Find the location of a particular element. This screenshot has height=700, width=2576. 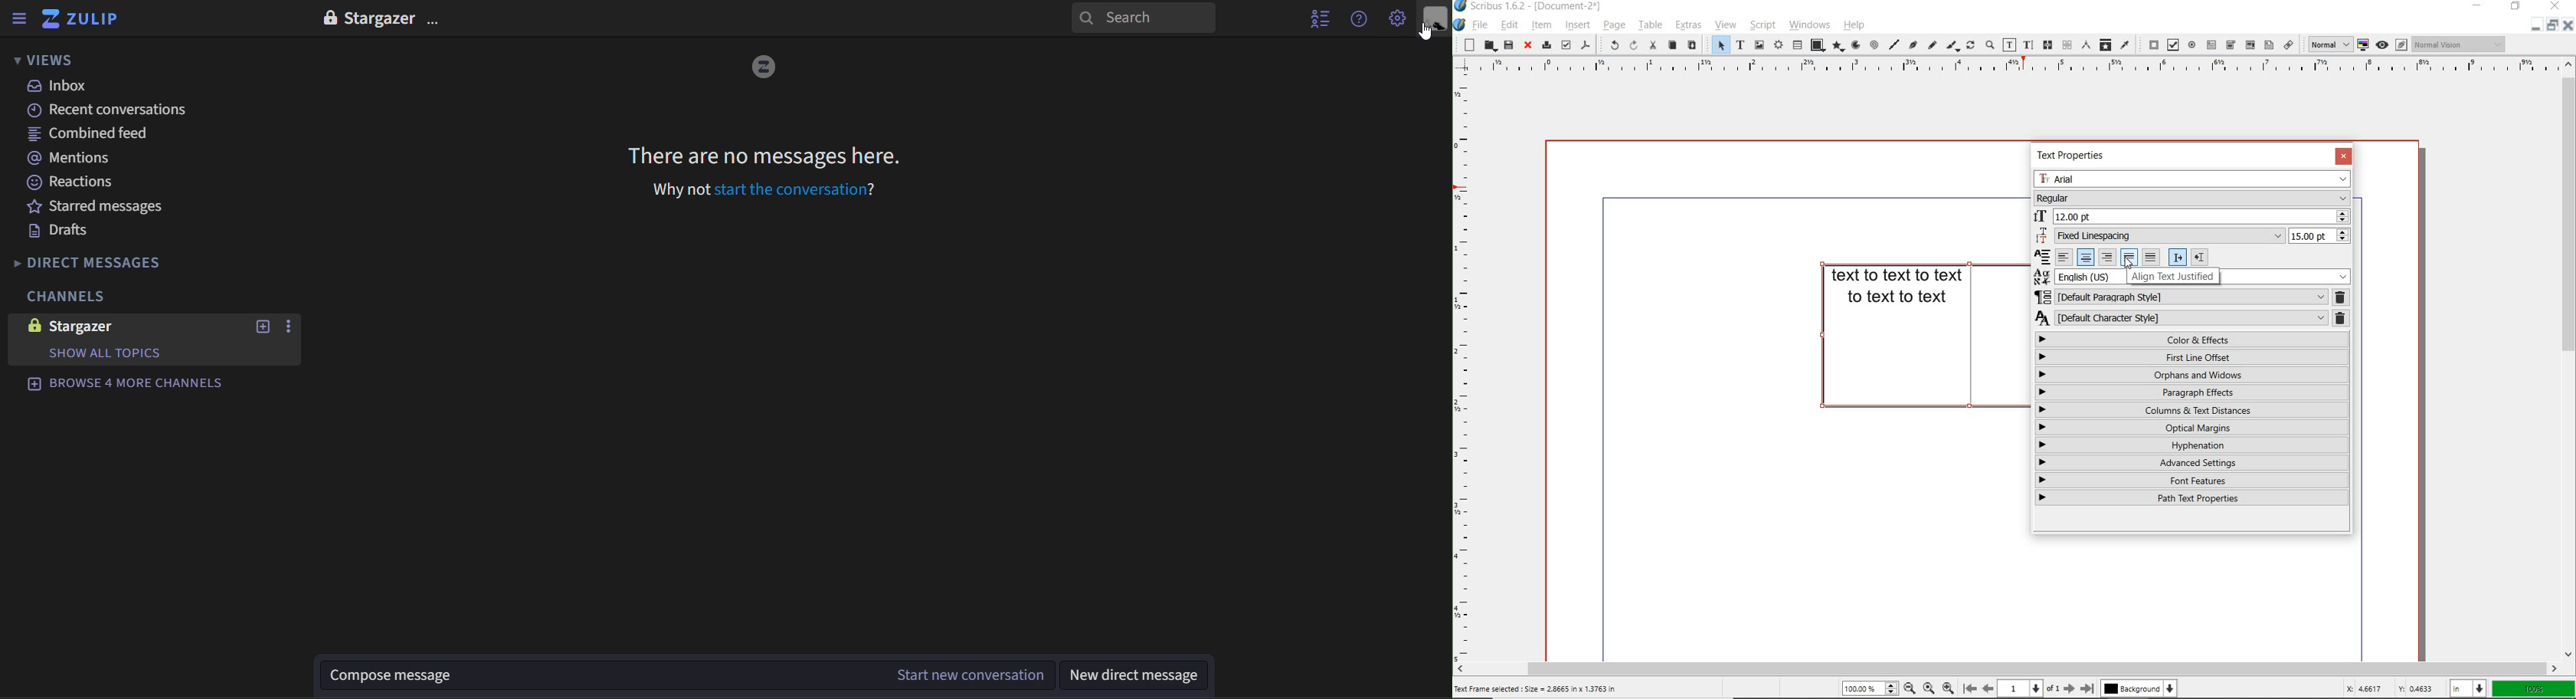

HYPHENATION is located at coordinates (2192, 447).